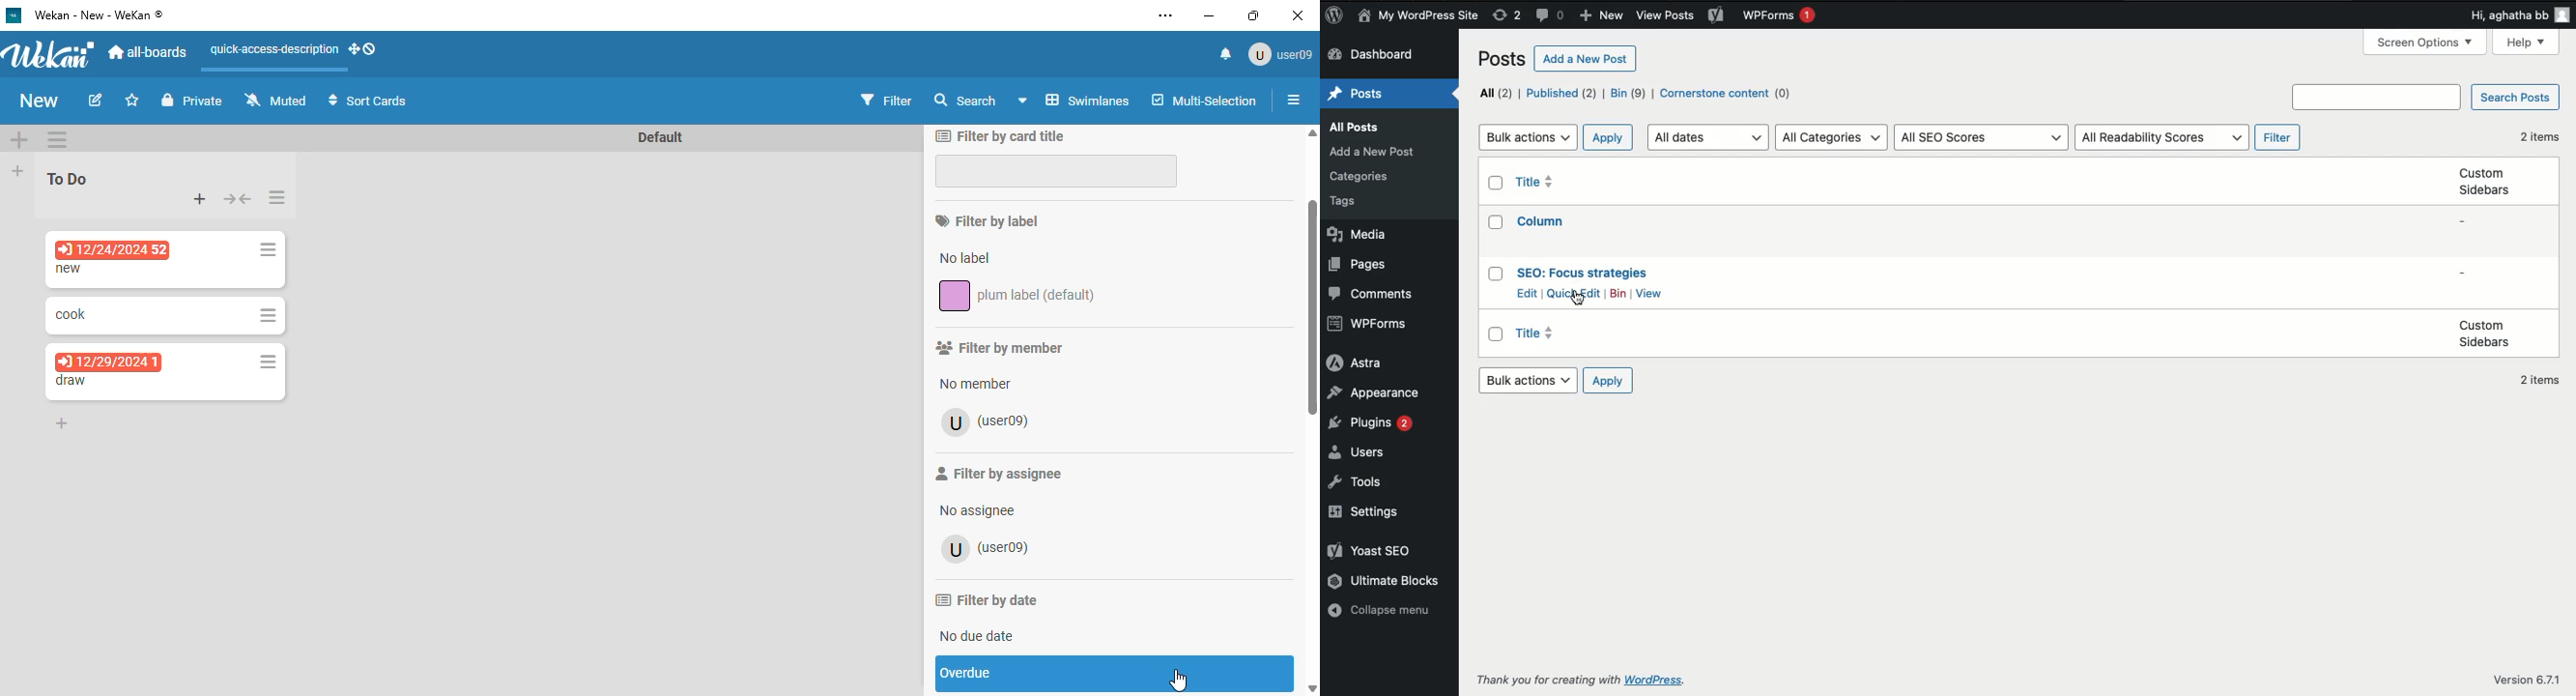 The height and width of the screenshot is (700, 2576). What do you see at coordinates (192, 100) in the screenshot?
I see `private` at bounding box center [192, 100].